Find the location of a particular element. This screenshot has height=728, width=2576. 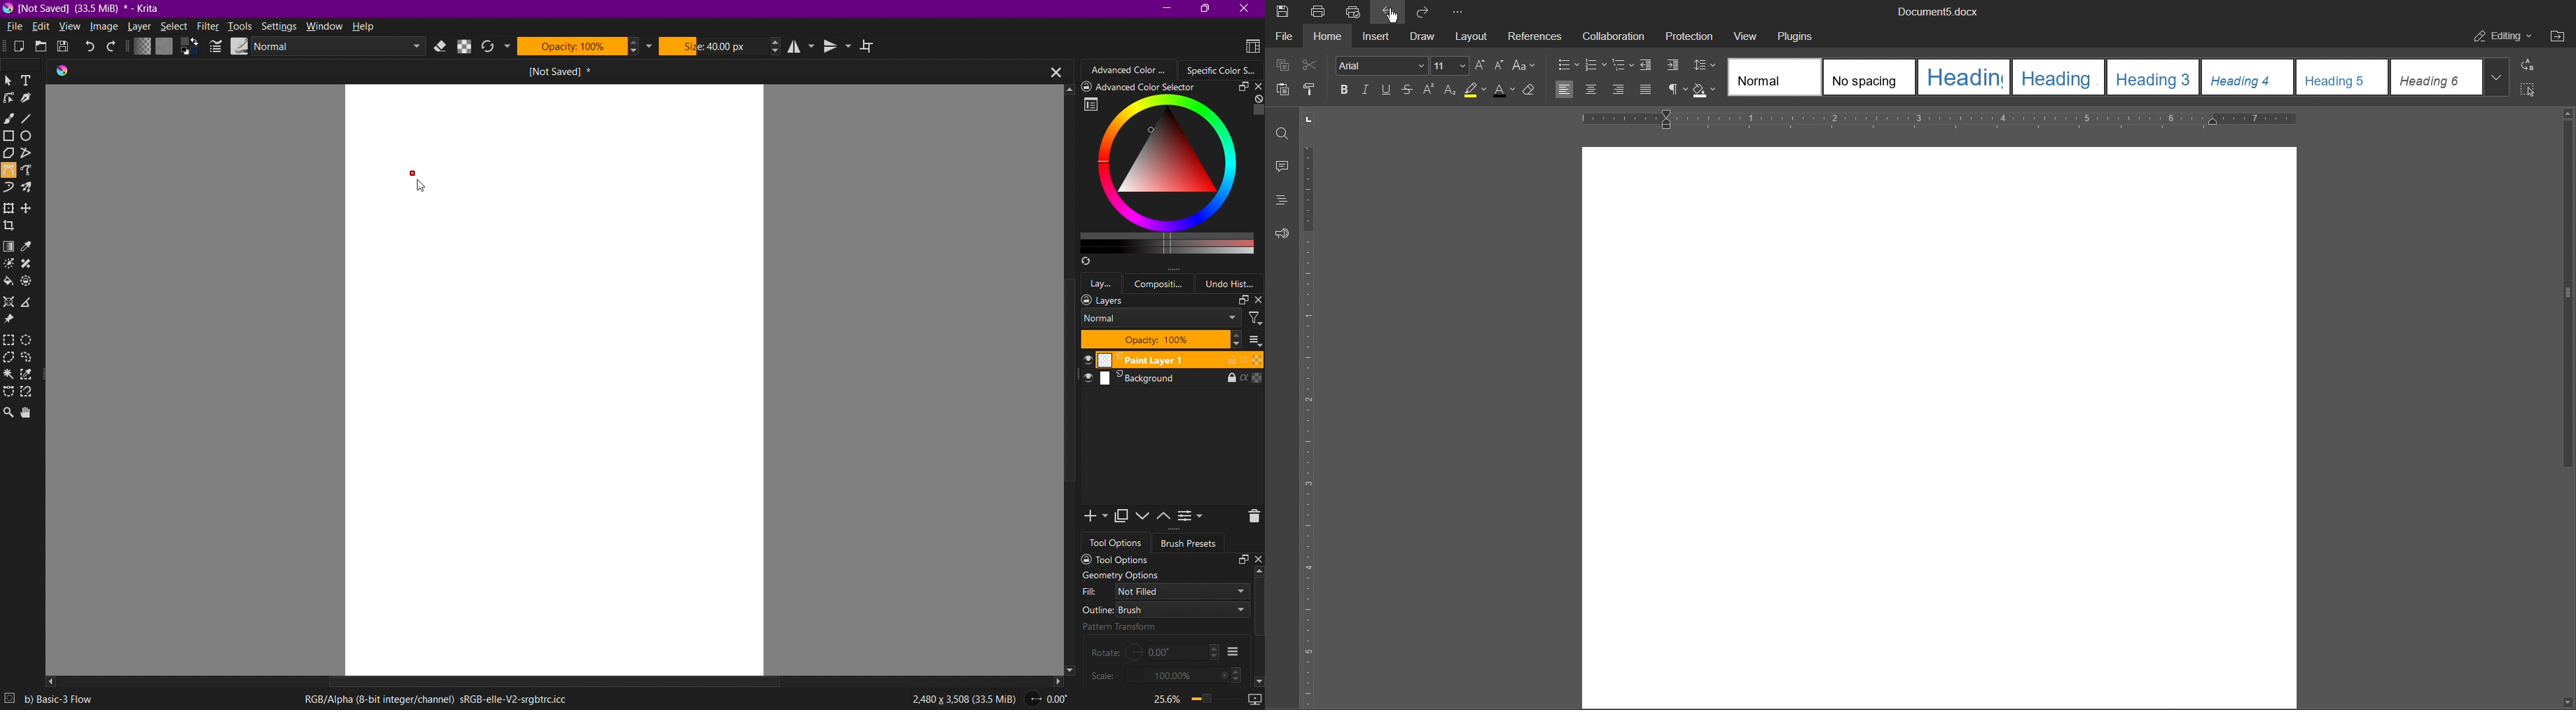

Open File Location is located at coordinates (2558, 36).